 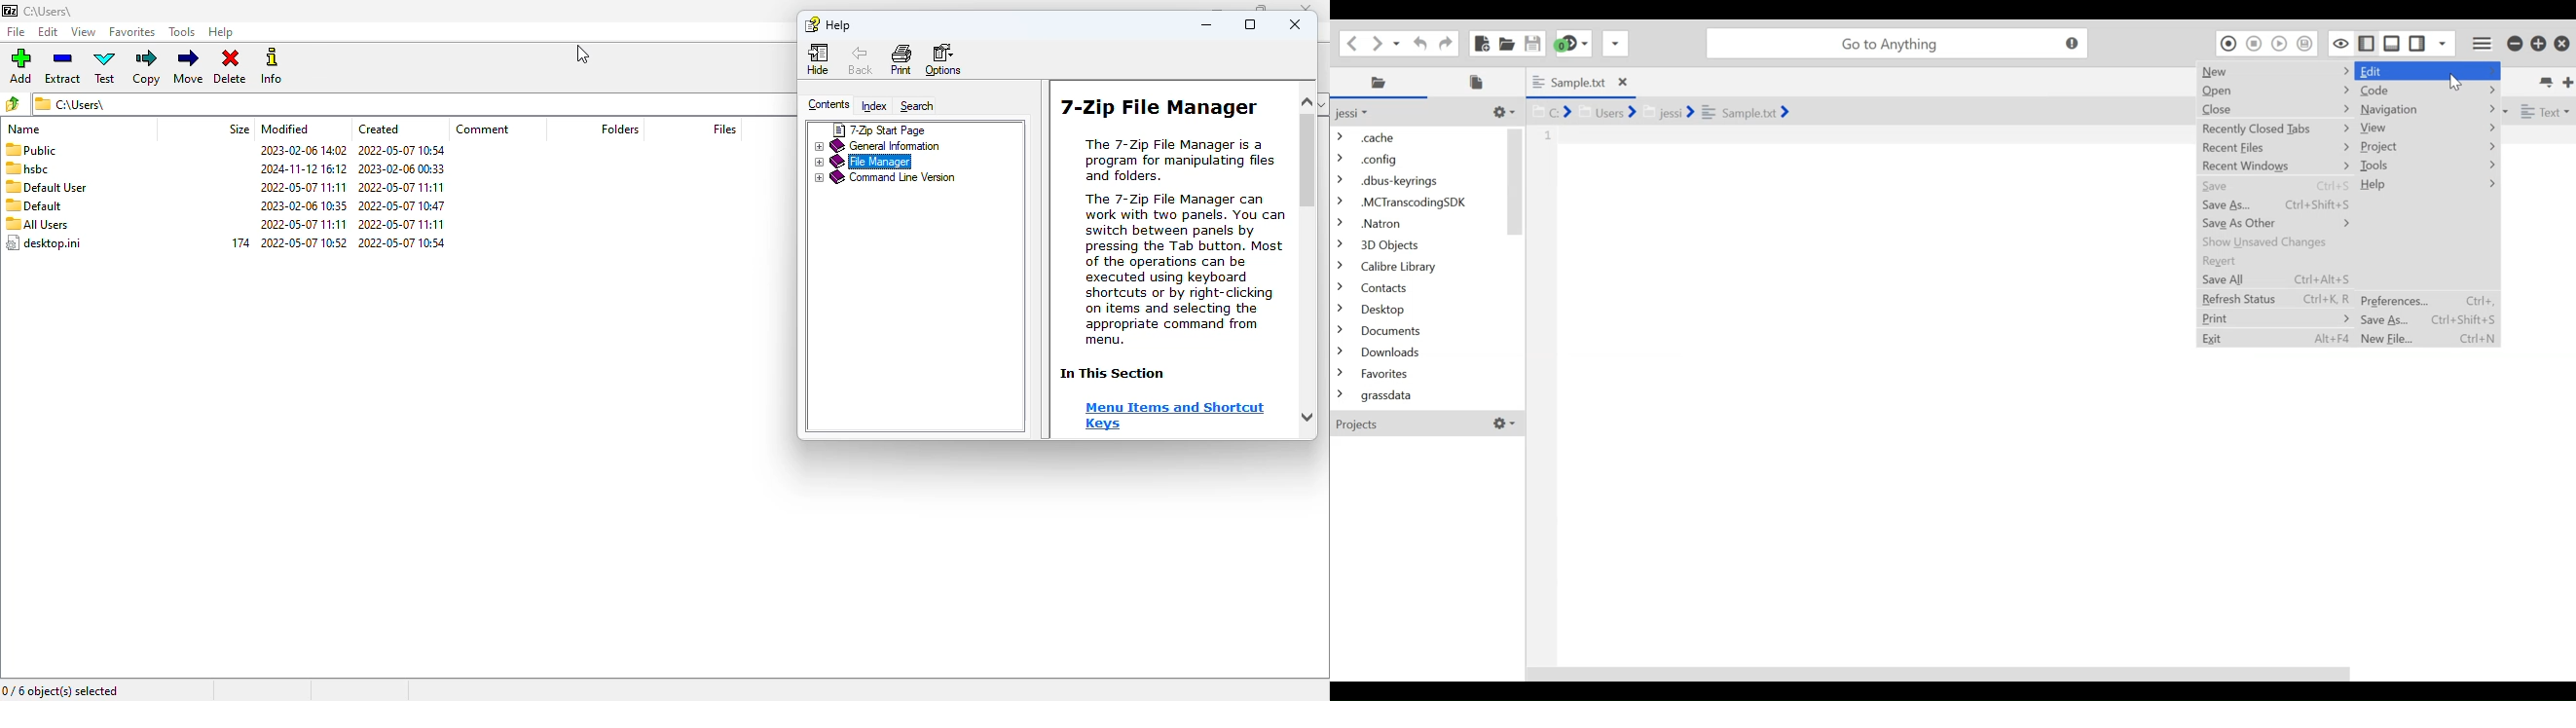 I want to click on Open, so click(x=2274, y=91).